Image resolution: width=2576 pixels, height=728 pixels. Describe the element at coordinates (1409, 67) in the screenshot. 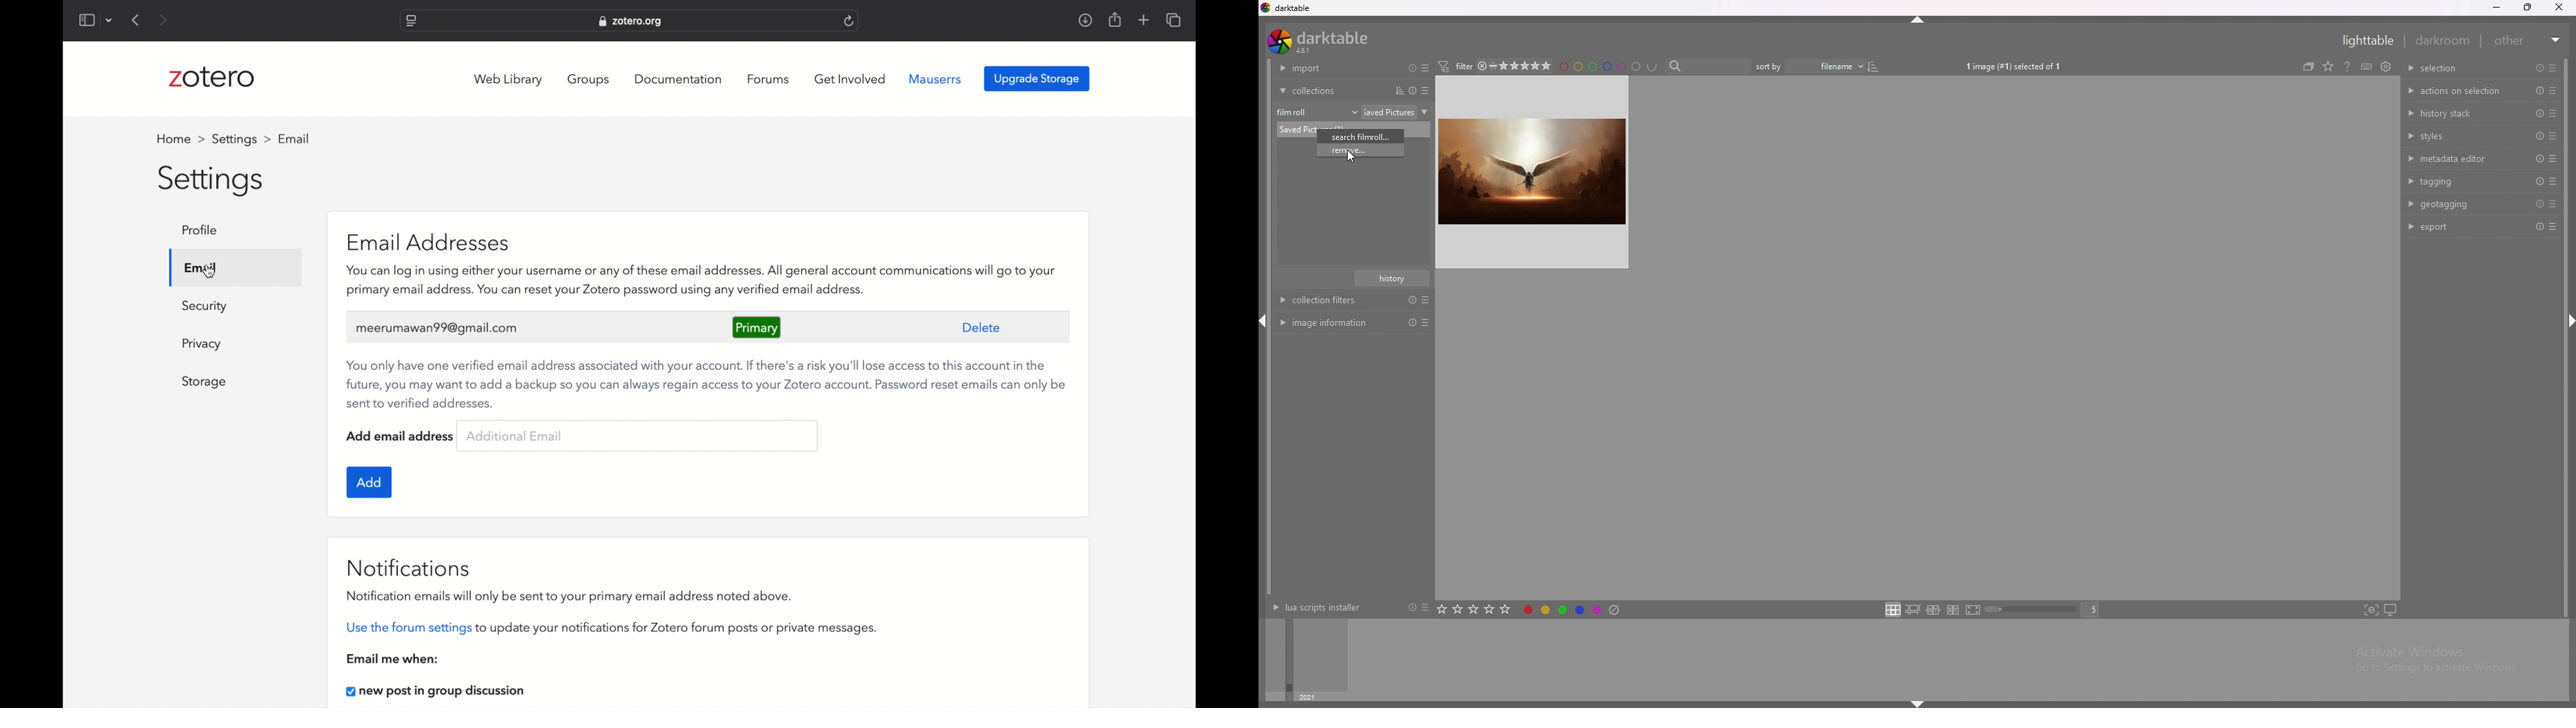

I see `resets` at that location.